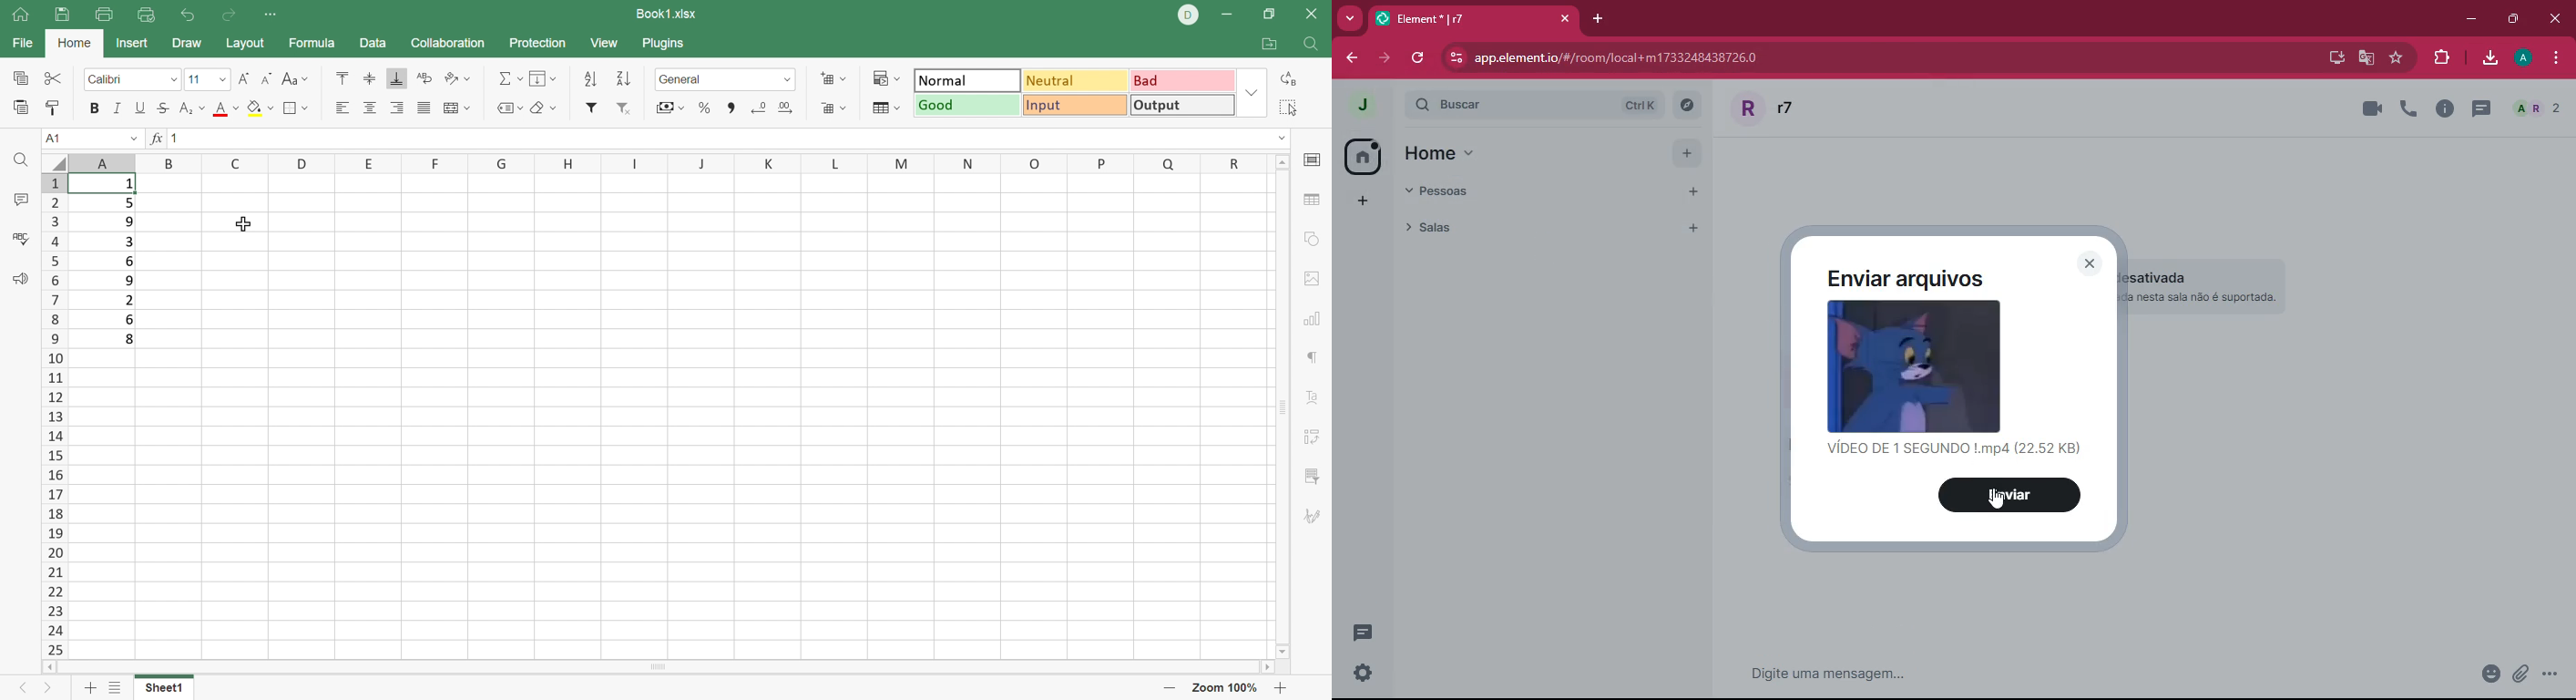  Describe the element at coordinates (1313, 47) in the screenshot. I see `Find` at that location.